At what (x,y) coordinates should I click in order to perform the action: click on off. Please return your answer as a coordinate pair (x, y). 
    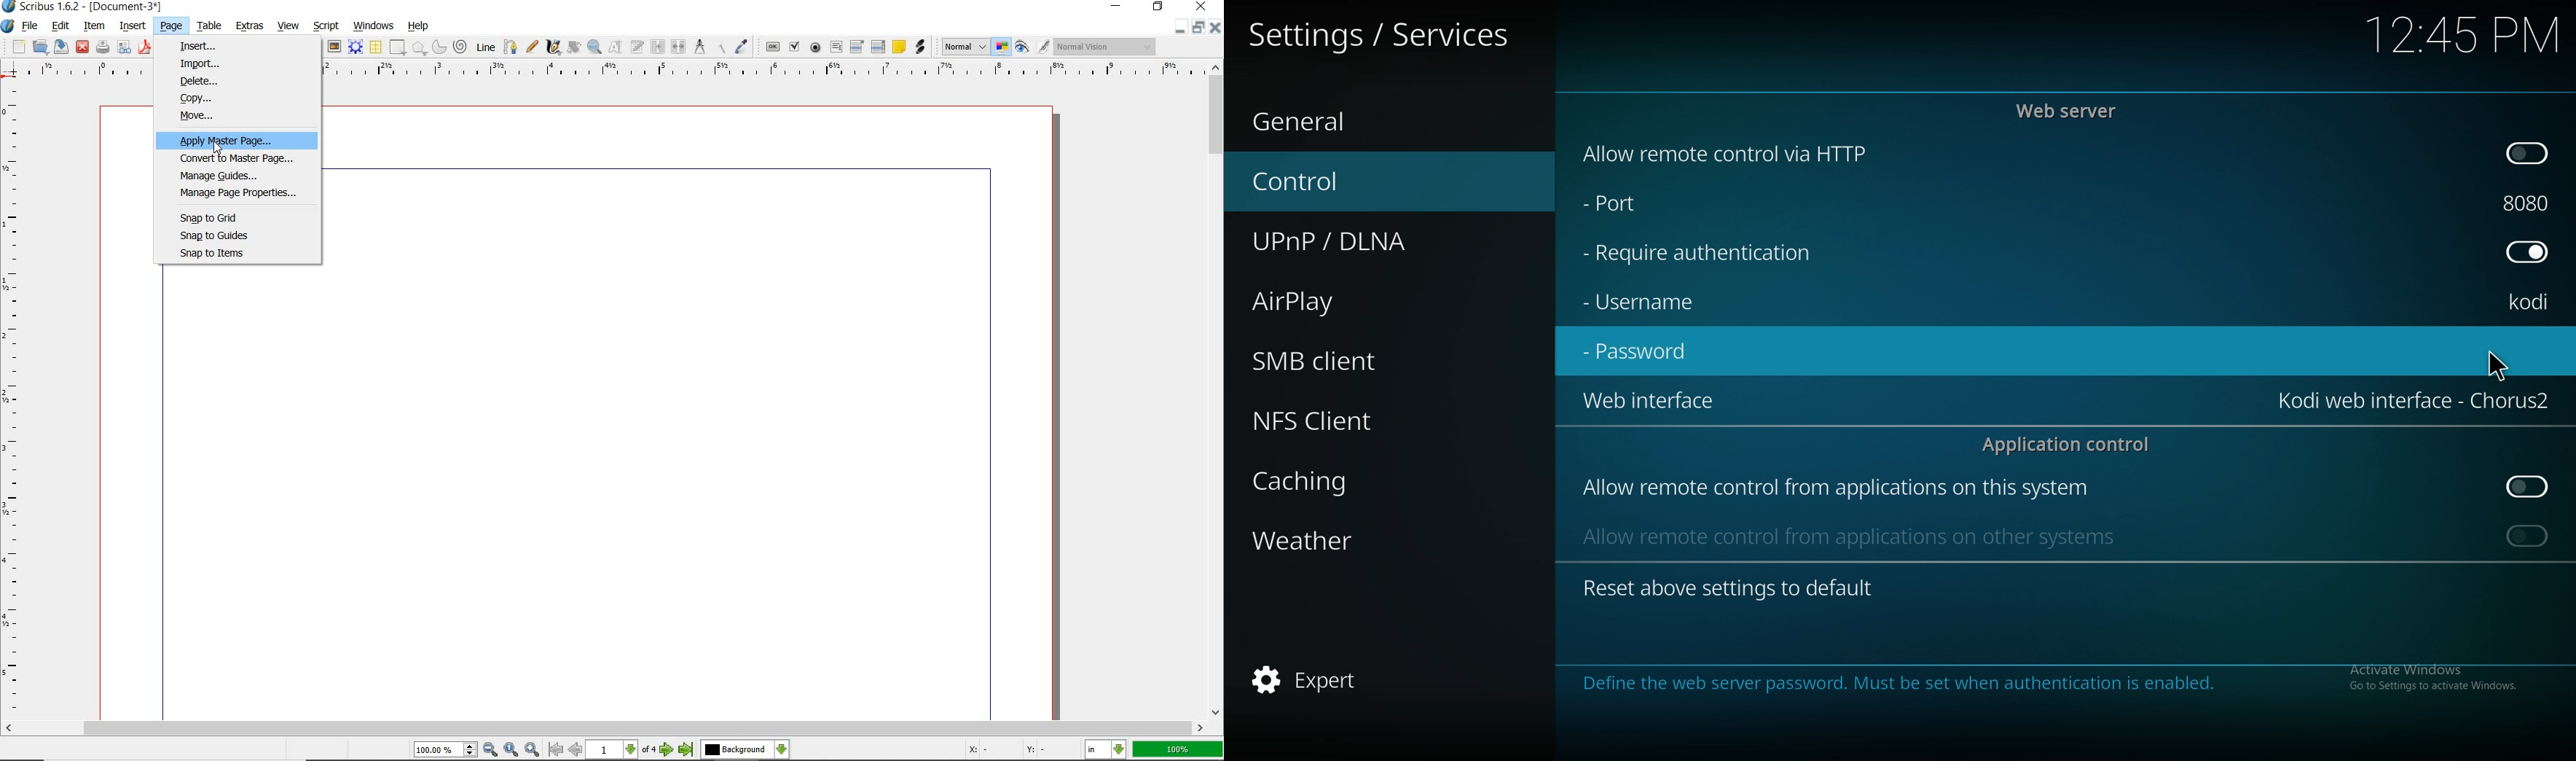
    Looking at the image, I should click on (2530, 487).